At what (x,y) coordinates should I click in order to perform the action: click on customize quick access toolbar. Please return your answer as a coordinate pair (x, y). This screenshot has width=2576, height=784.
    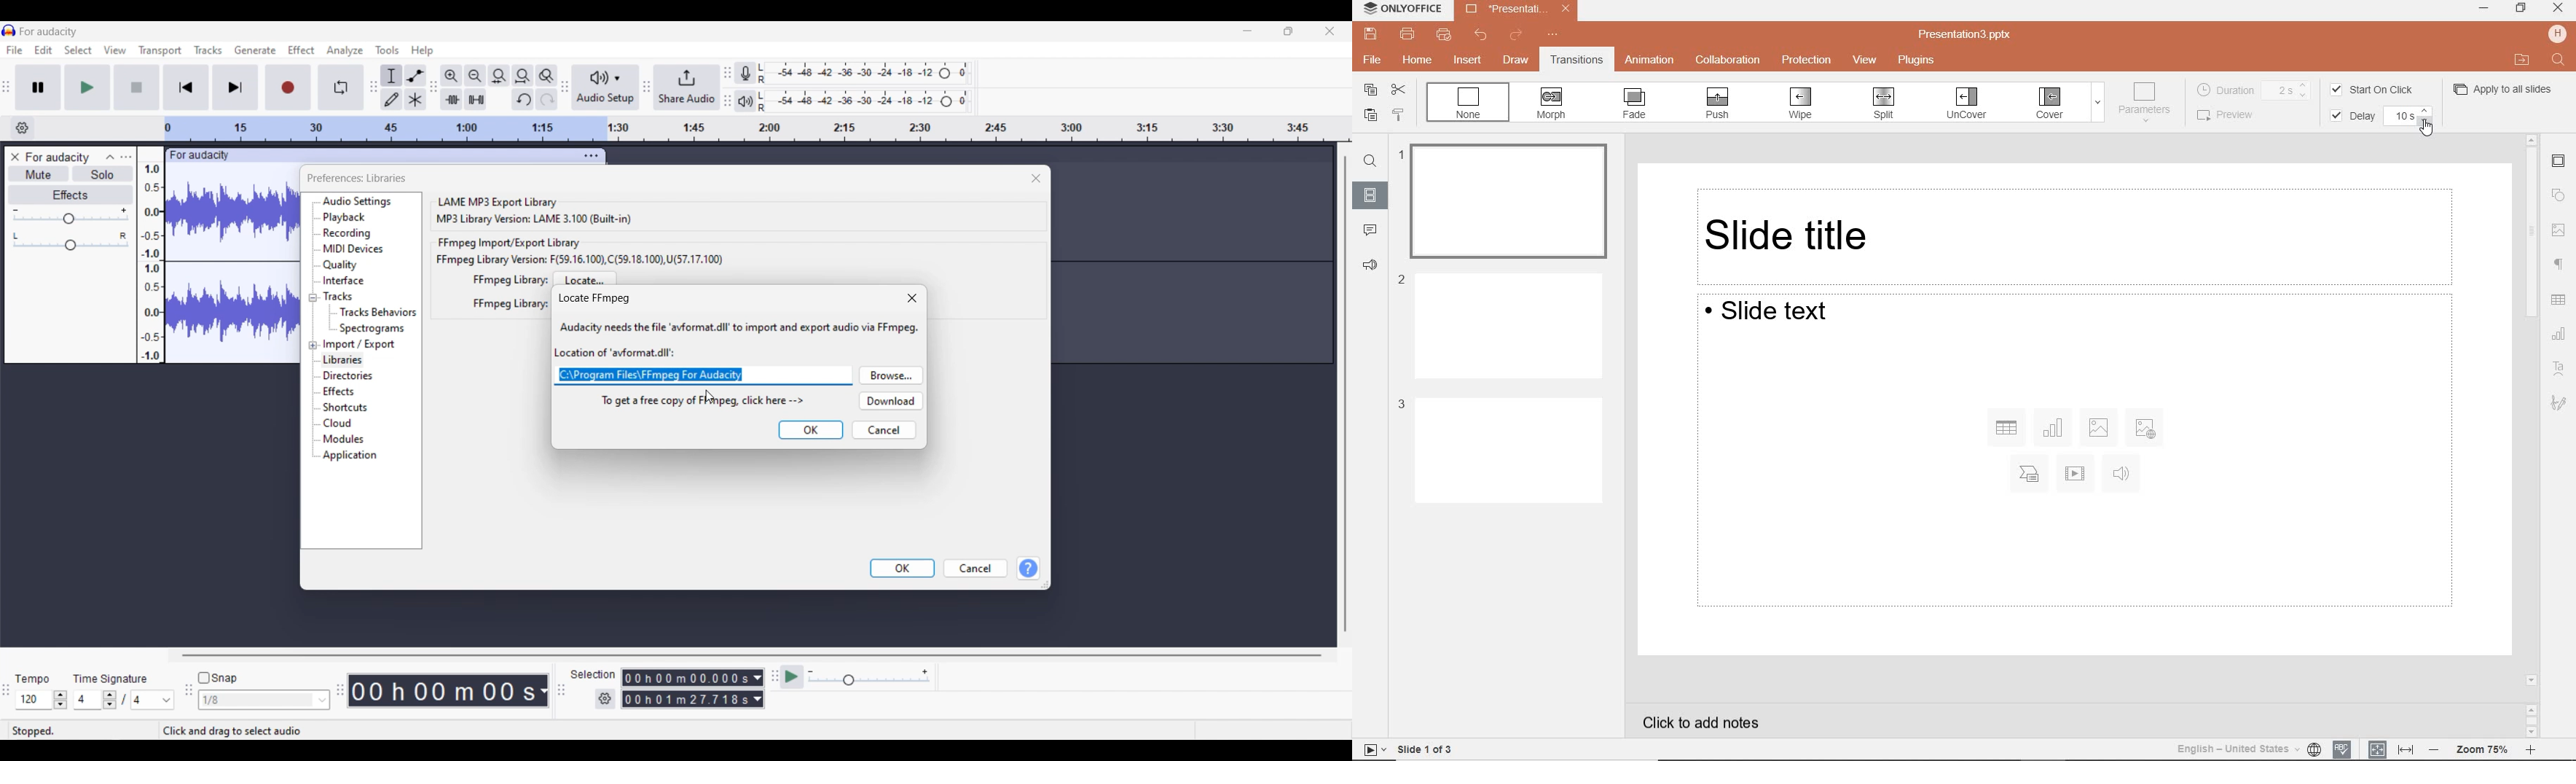
    Looking at the image, I should click on (1553, 36).